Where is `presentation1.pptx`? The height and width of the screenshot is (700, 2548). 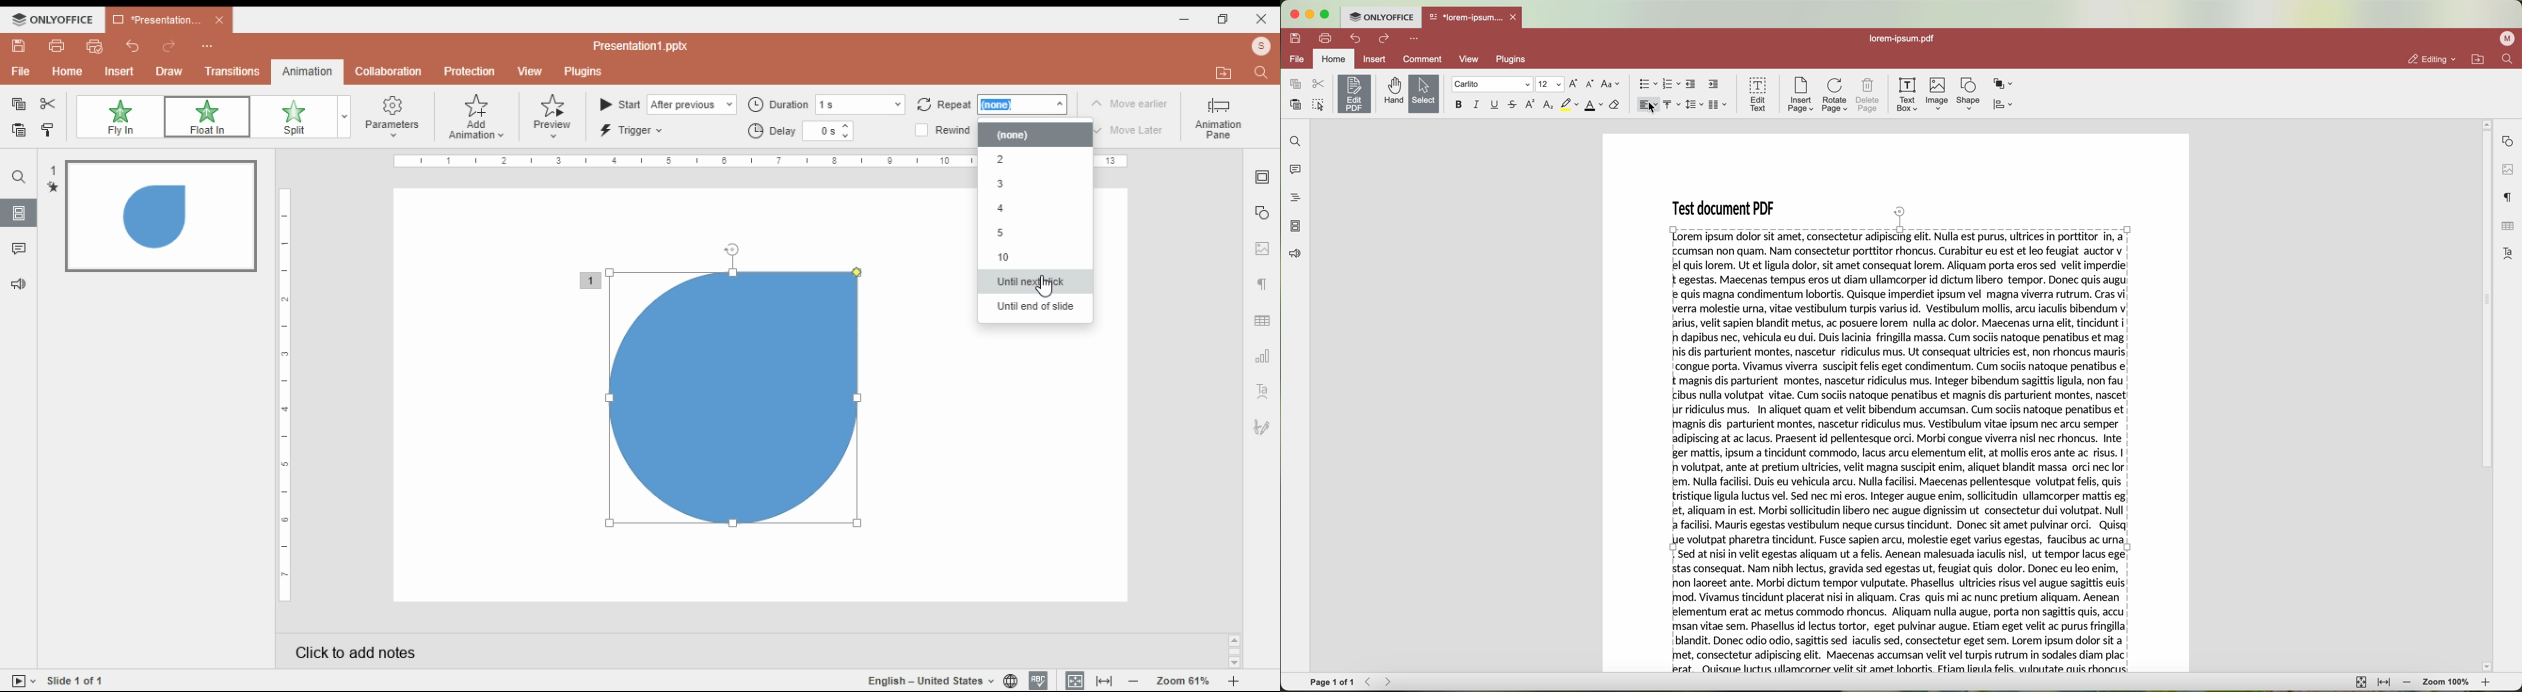 presentation1.pptx is located at coordinates (645, 46).